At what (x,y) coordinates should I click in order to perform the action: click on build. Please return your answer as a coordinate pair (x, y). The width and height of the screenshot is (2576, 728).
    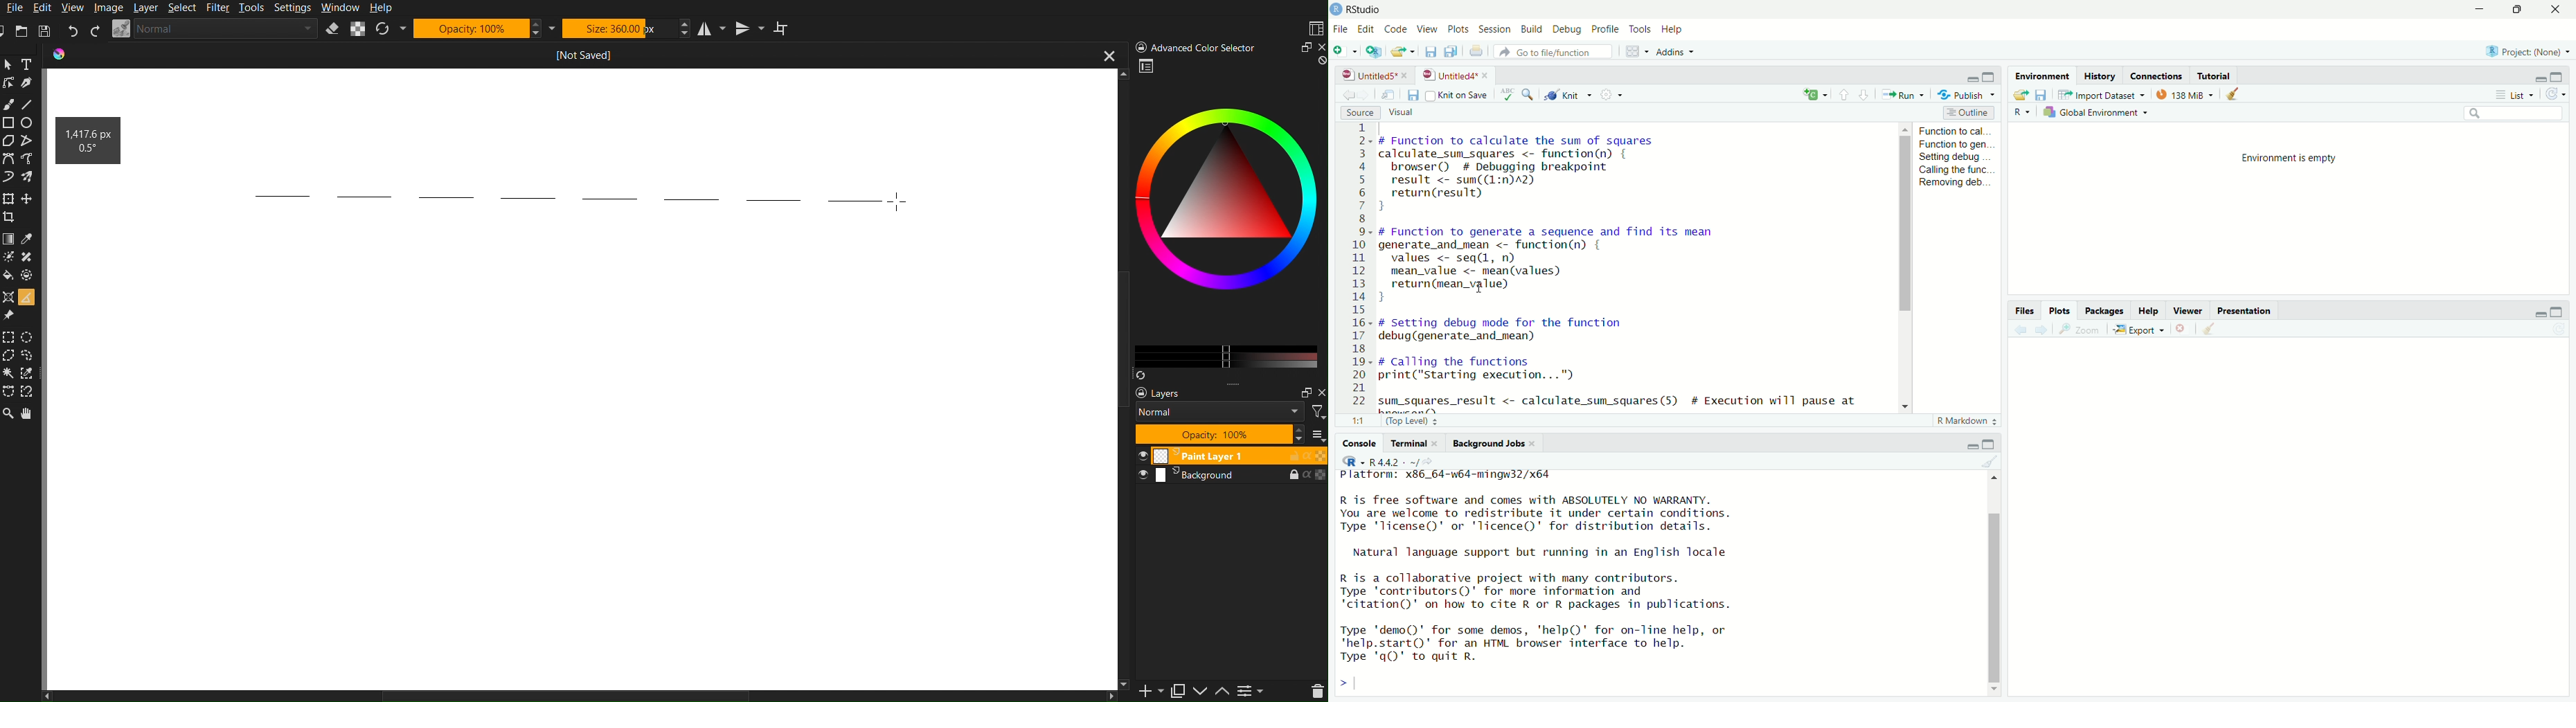
    Looking at the image, I should click on (1532, 29).